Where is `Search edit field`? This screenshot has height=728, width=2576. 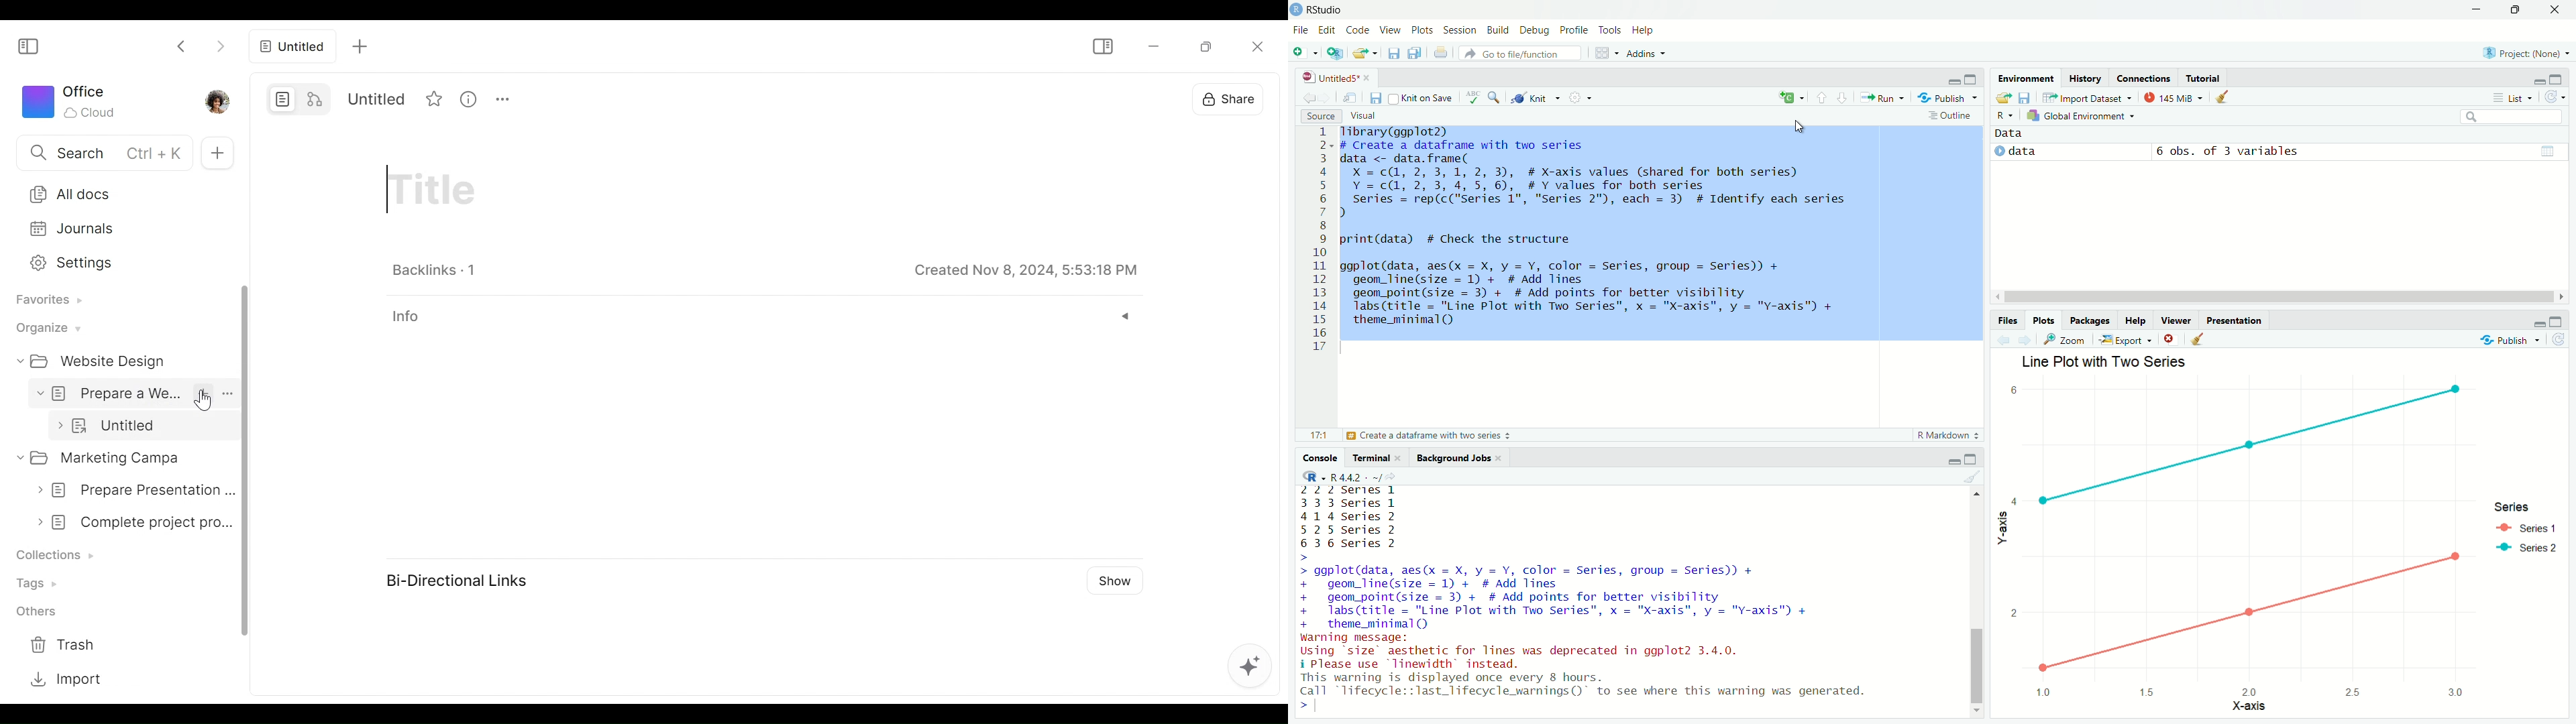
Search edit field is located at coordinates (2514, 117).